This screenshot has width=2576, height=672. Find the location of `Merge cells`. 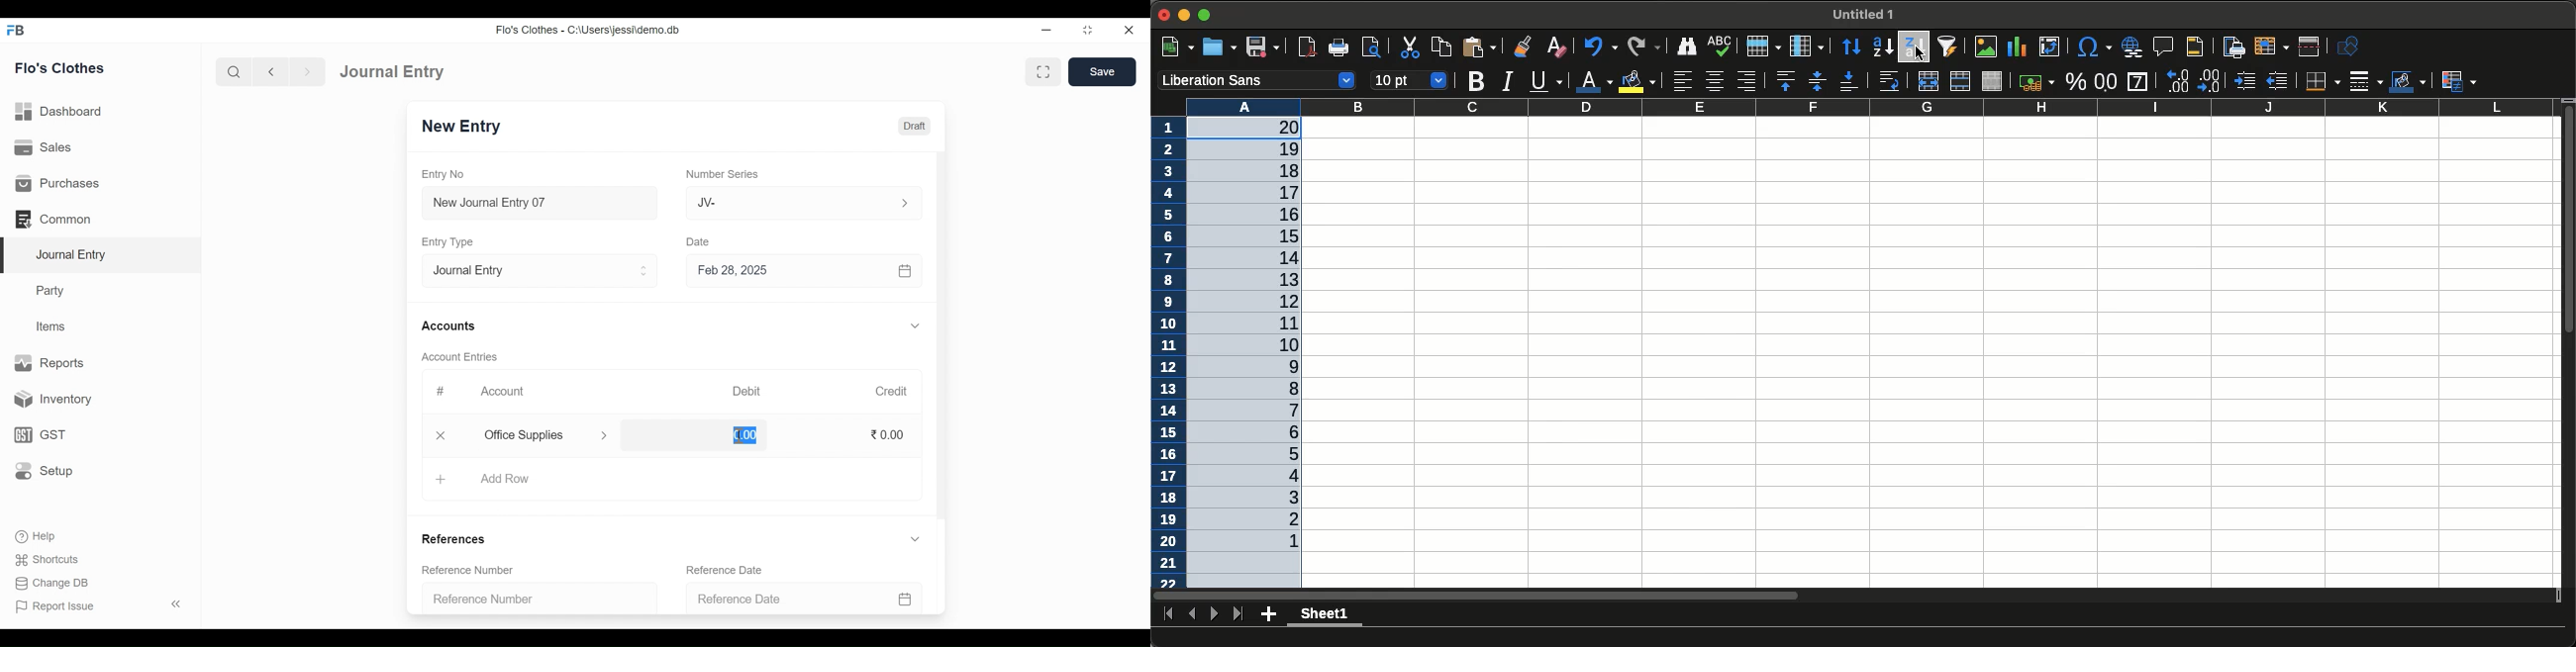

Merge cells is located at coordinates (1960, 81).